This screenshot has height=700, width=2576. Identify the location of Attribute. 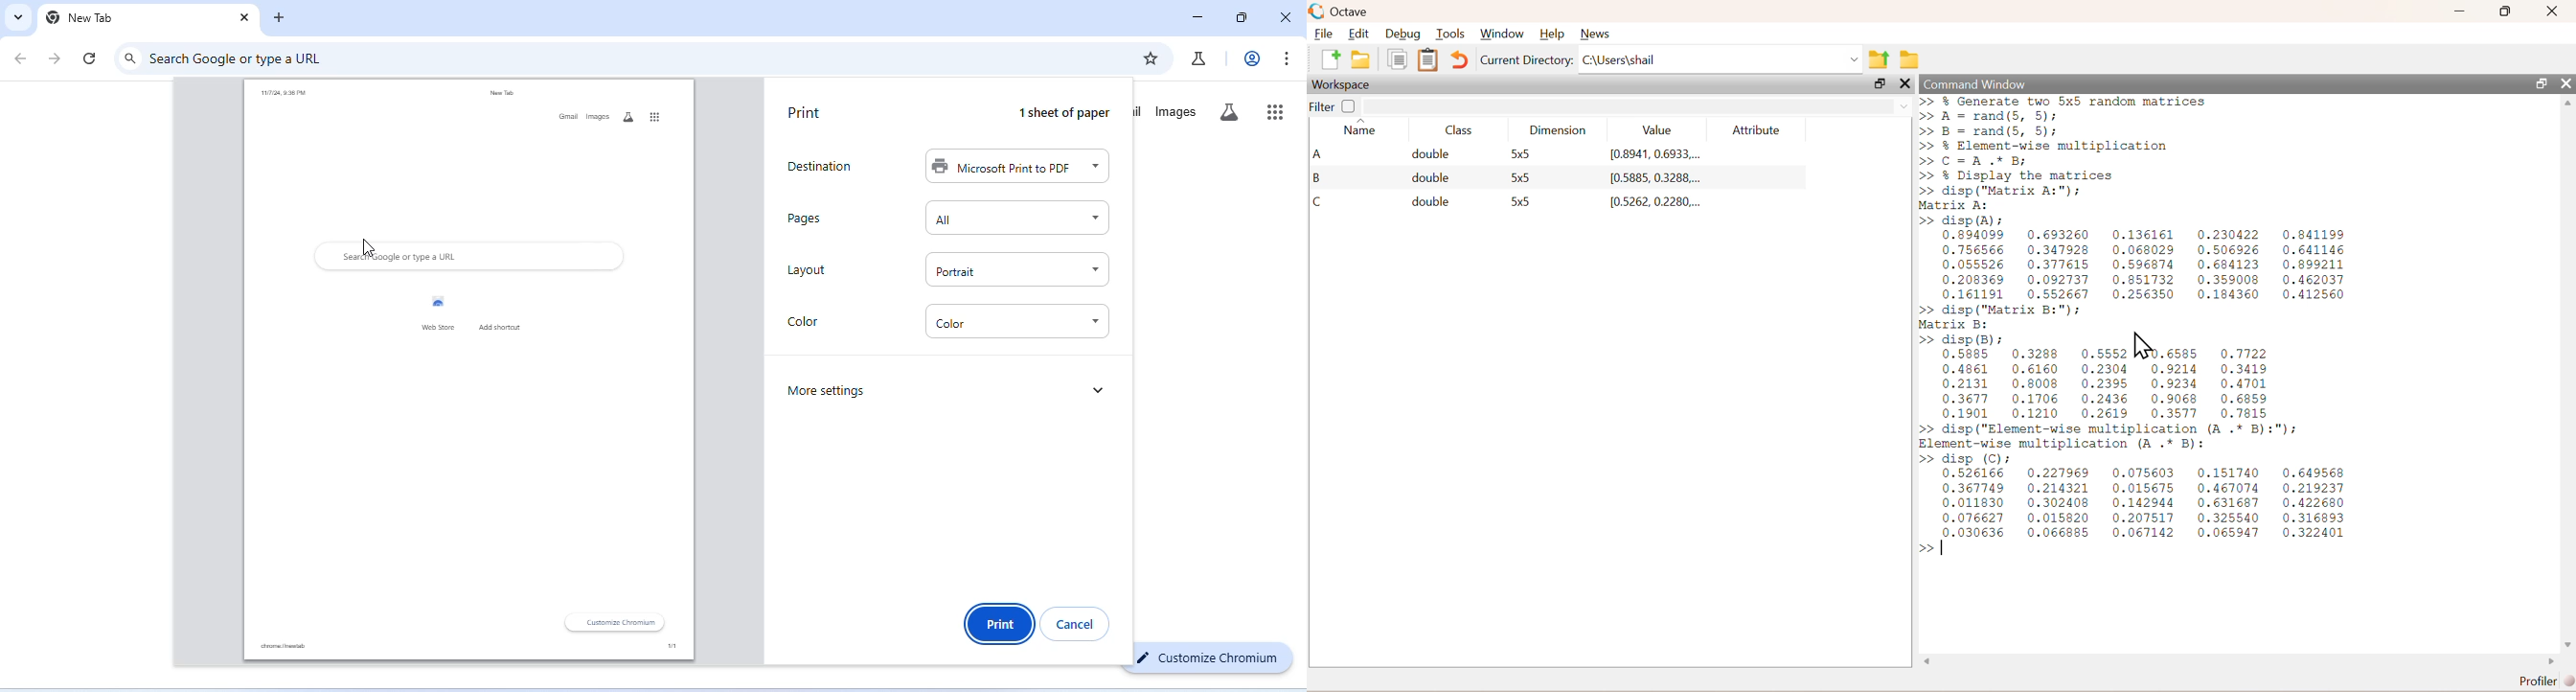
(1756, 126).